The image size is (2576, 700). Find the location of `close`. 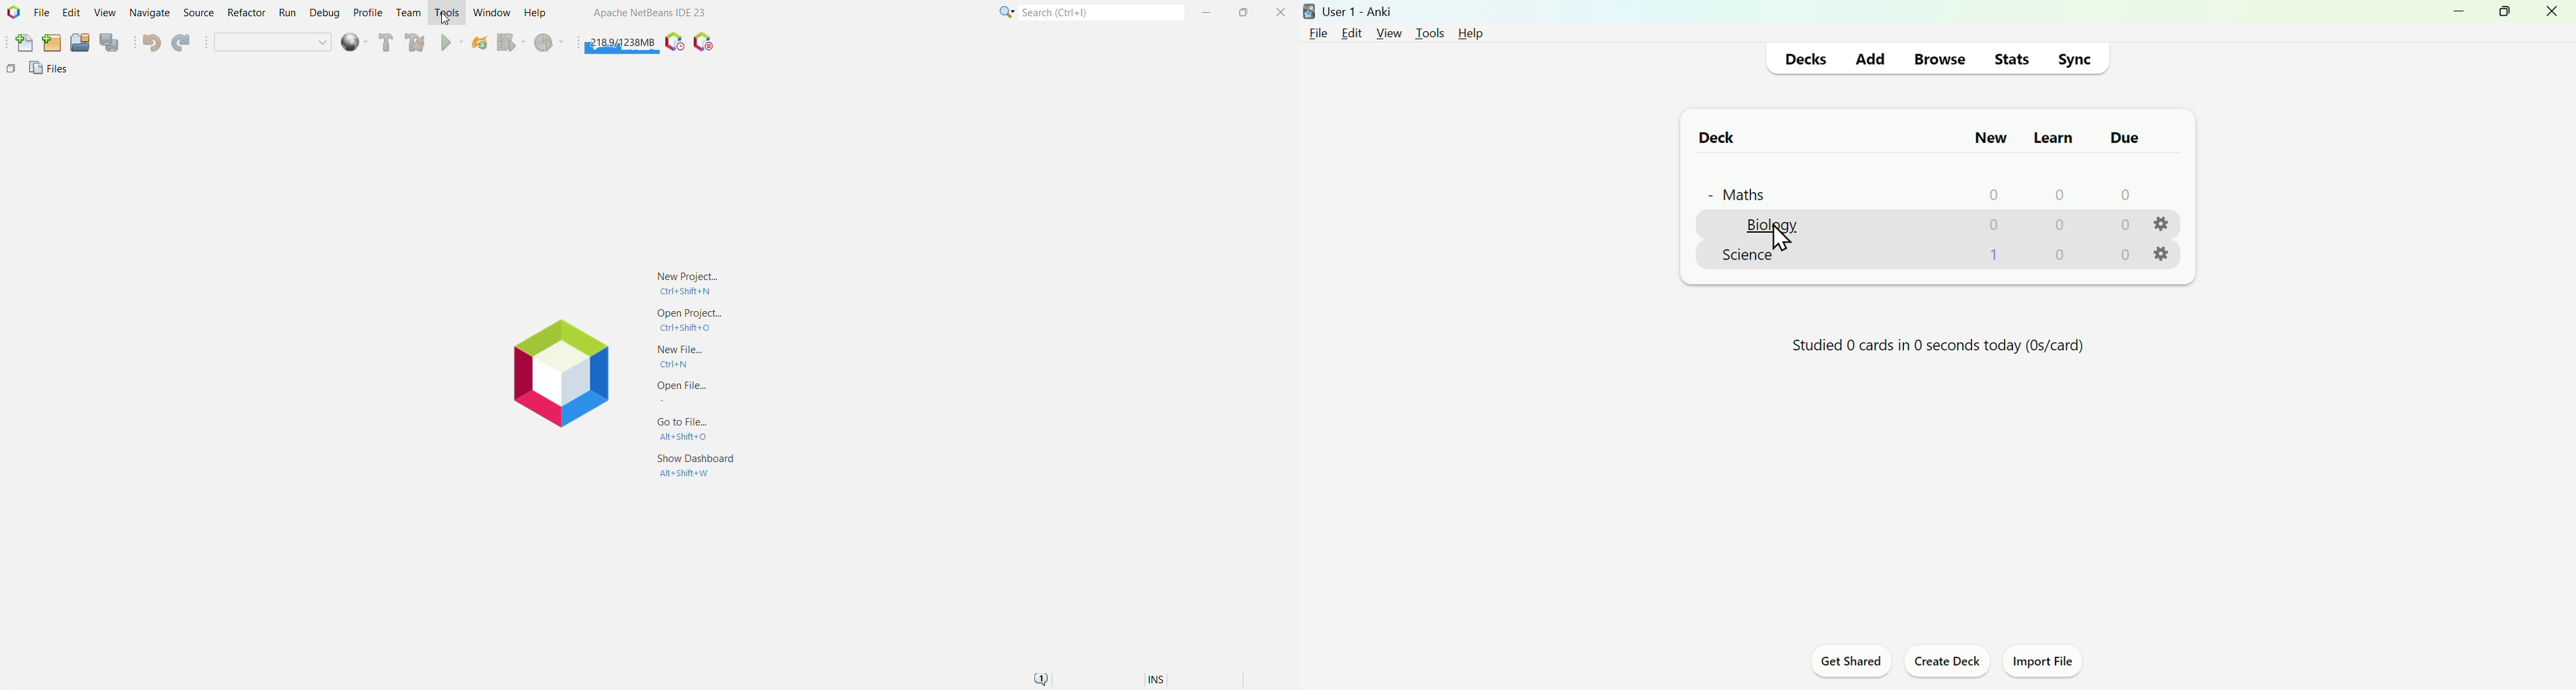

close is located at coordinates (2553, 14).